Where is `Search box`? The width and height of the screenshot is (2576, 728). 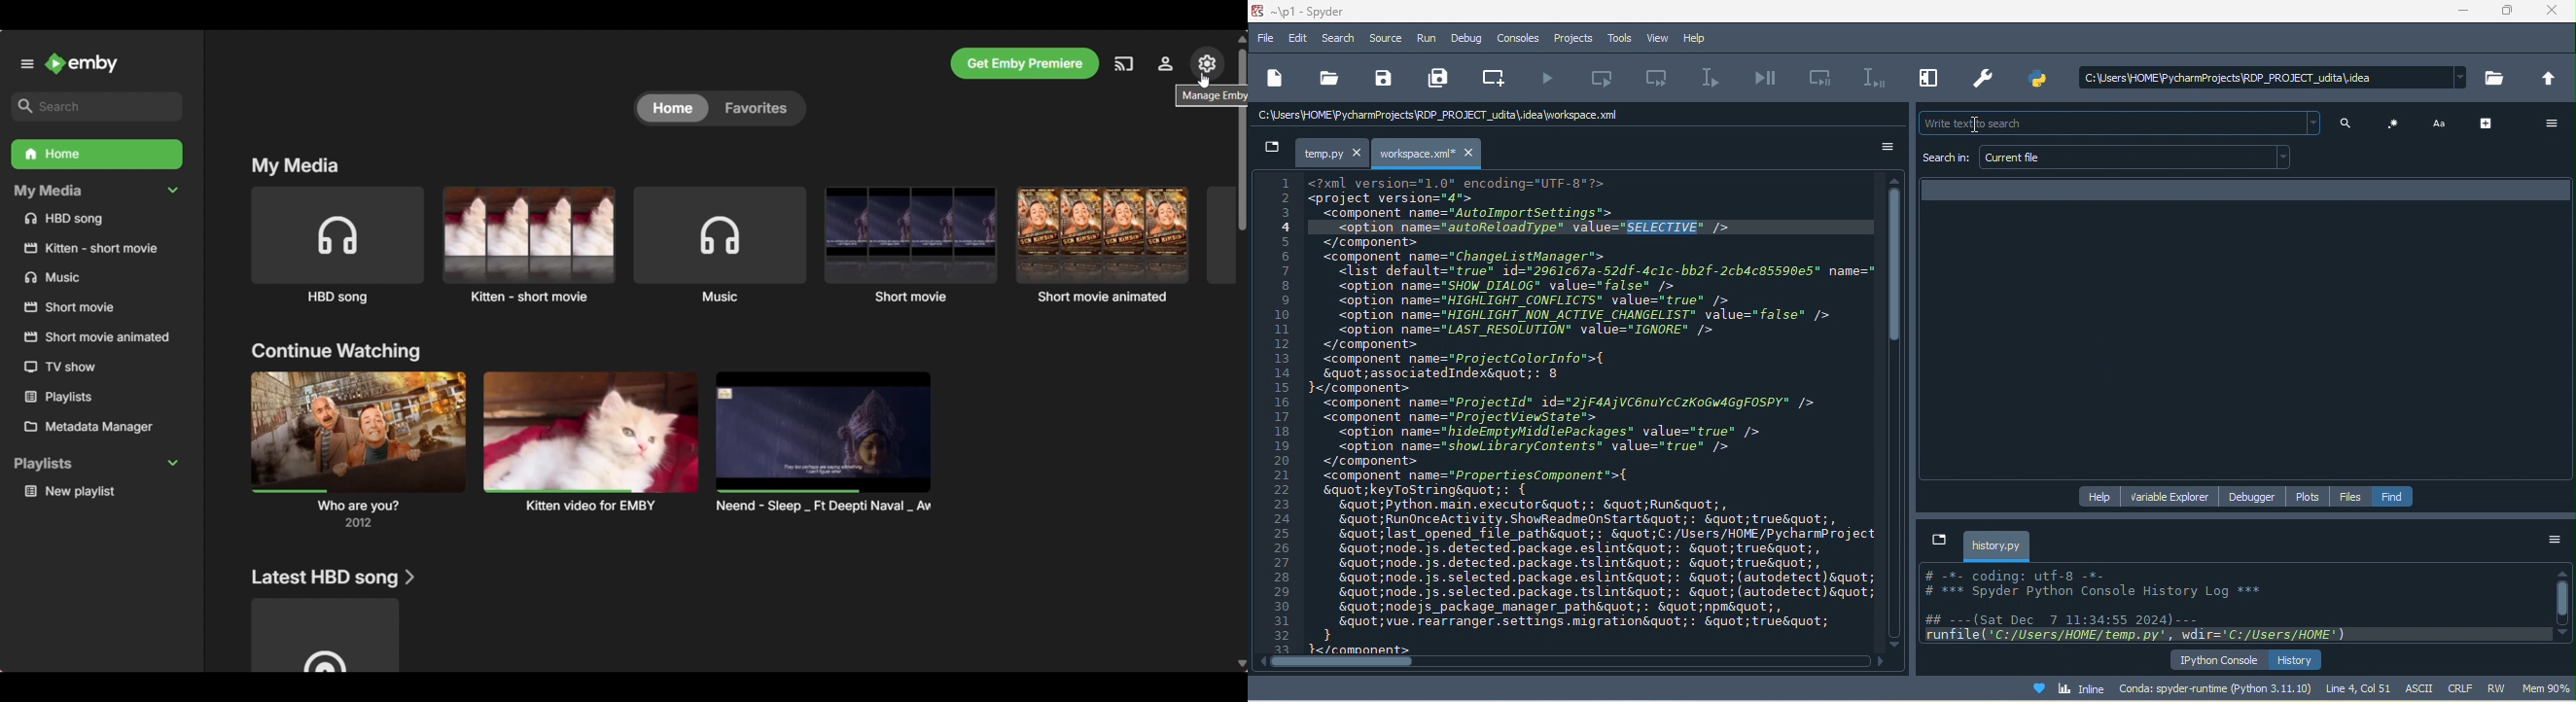 Search box is located at coordinates (98, 107).